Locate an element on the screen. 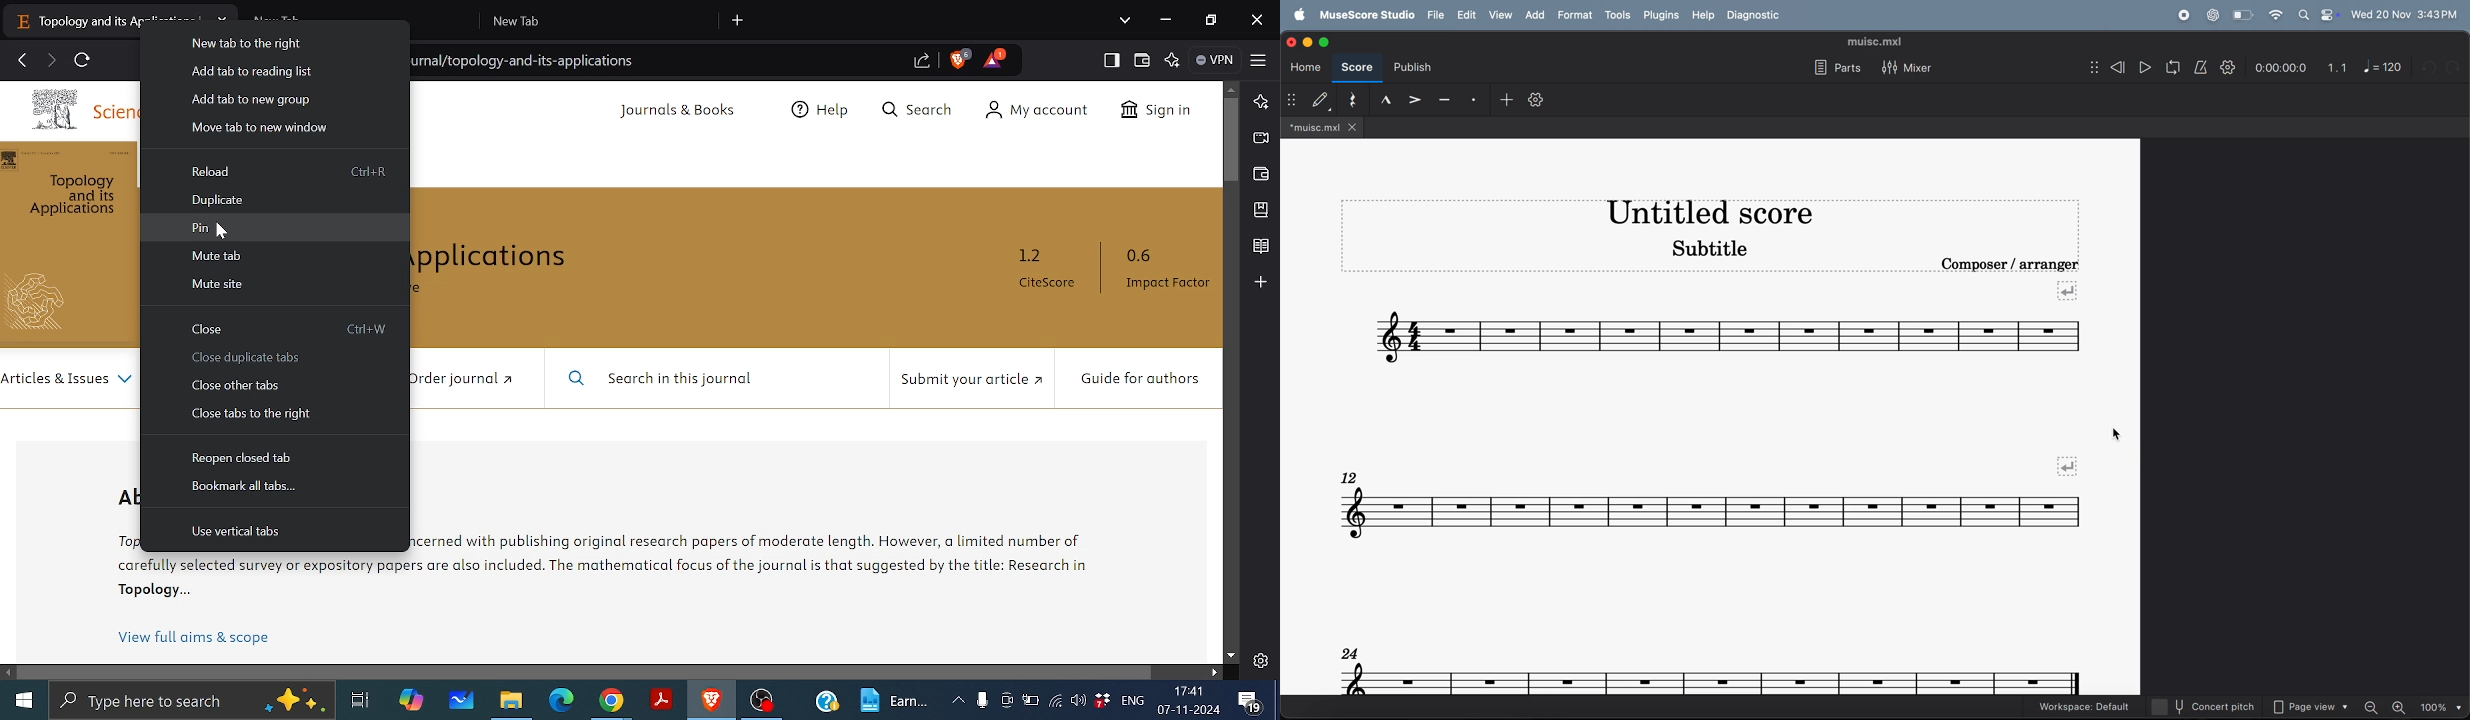 The width and height of the screenshot is (2492, 728). time frame is located at coordinates (2280, 66).